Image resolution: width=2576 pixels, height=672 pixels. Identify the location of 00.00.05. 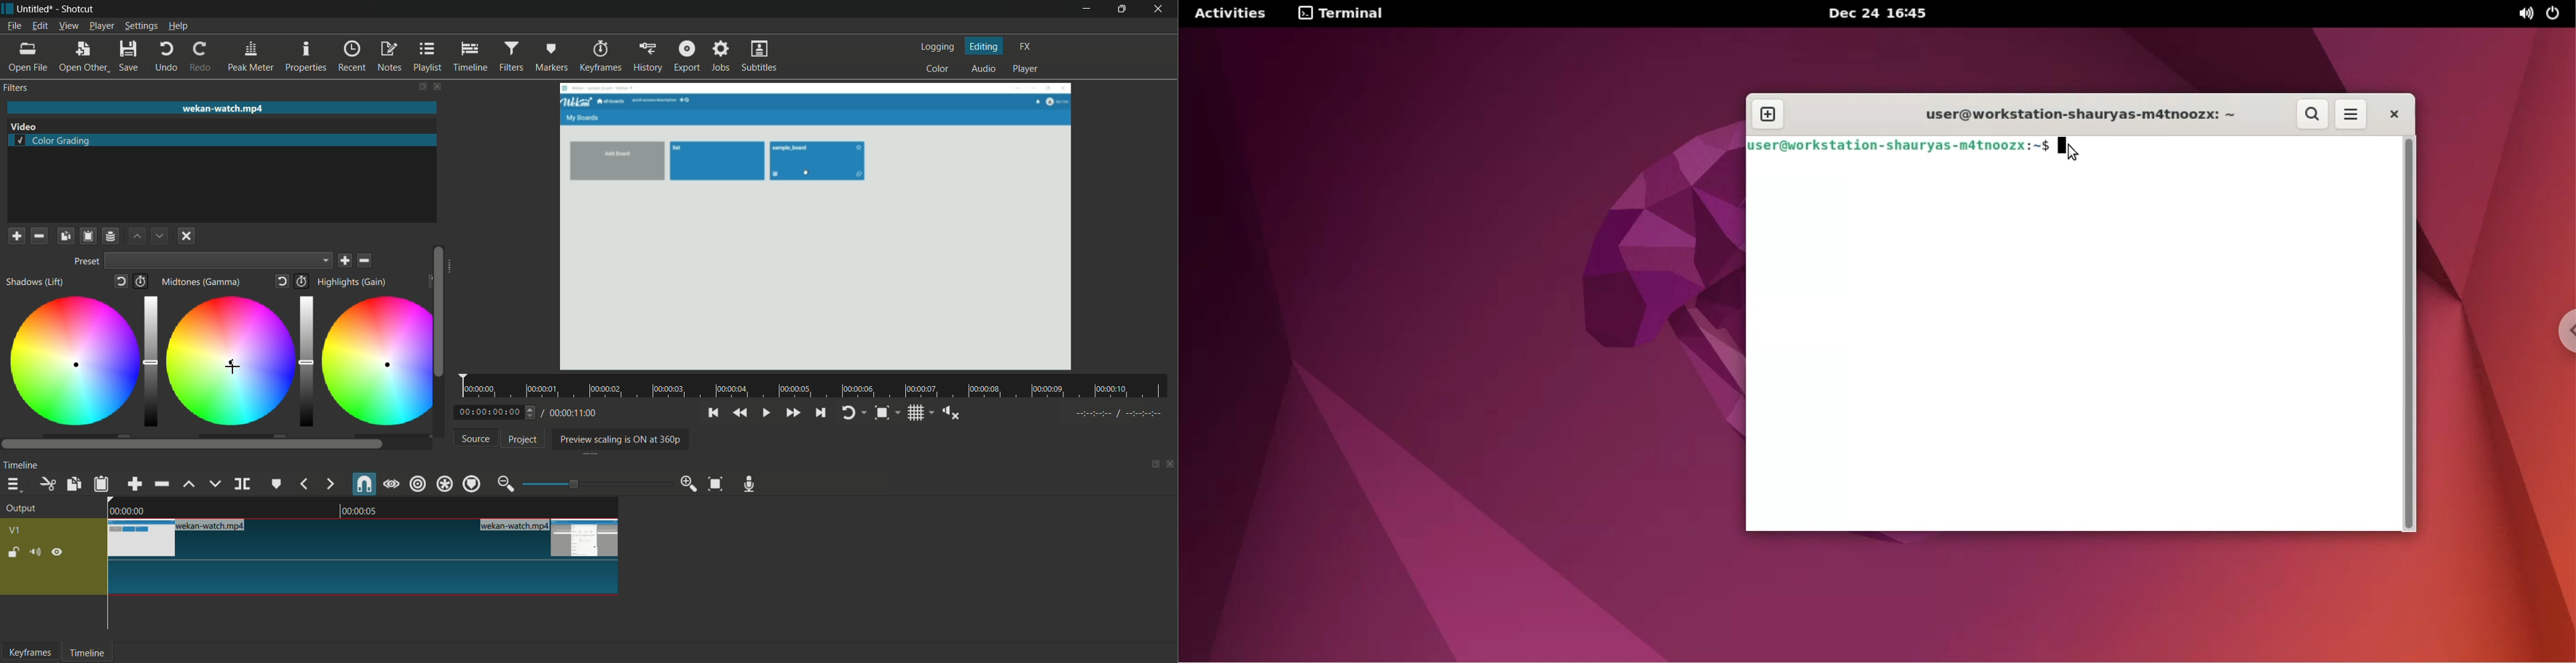
(370, 511).